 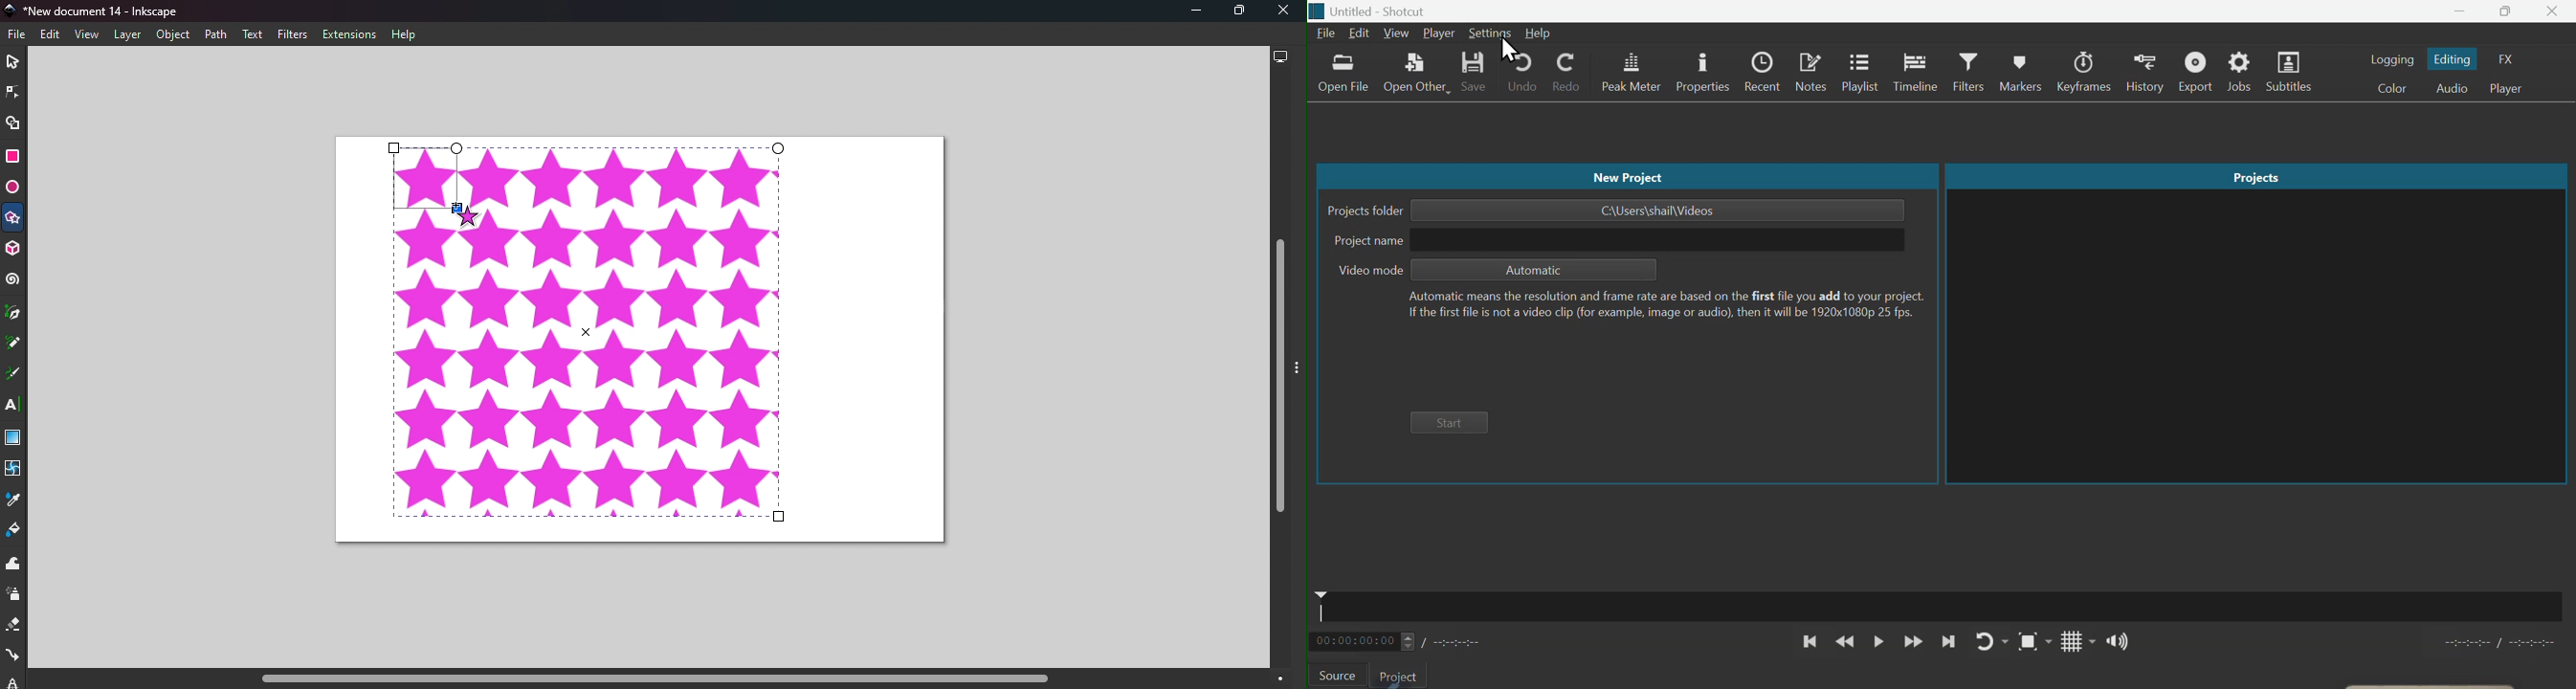 I want to click on Playlist, so click(x=1860, y=73).